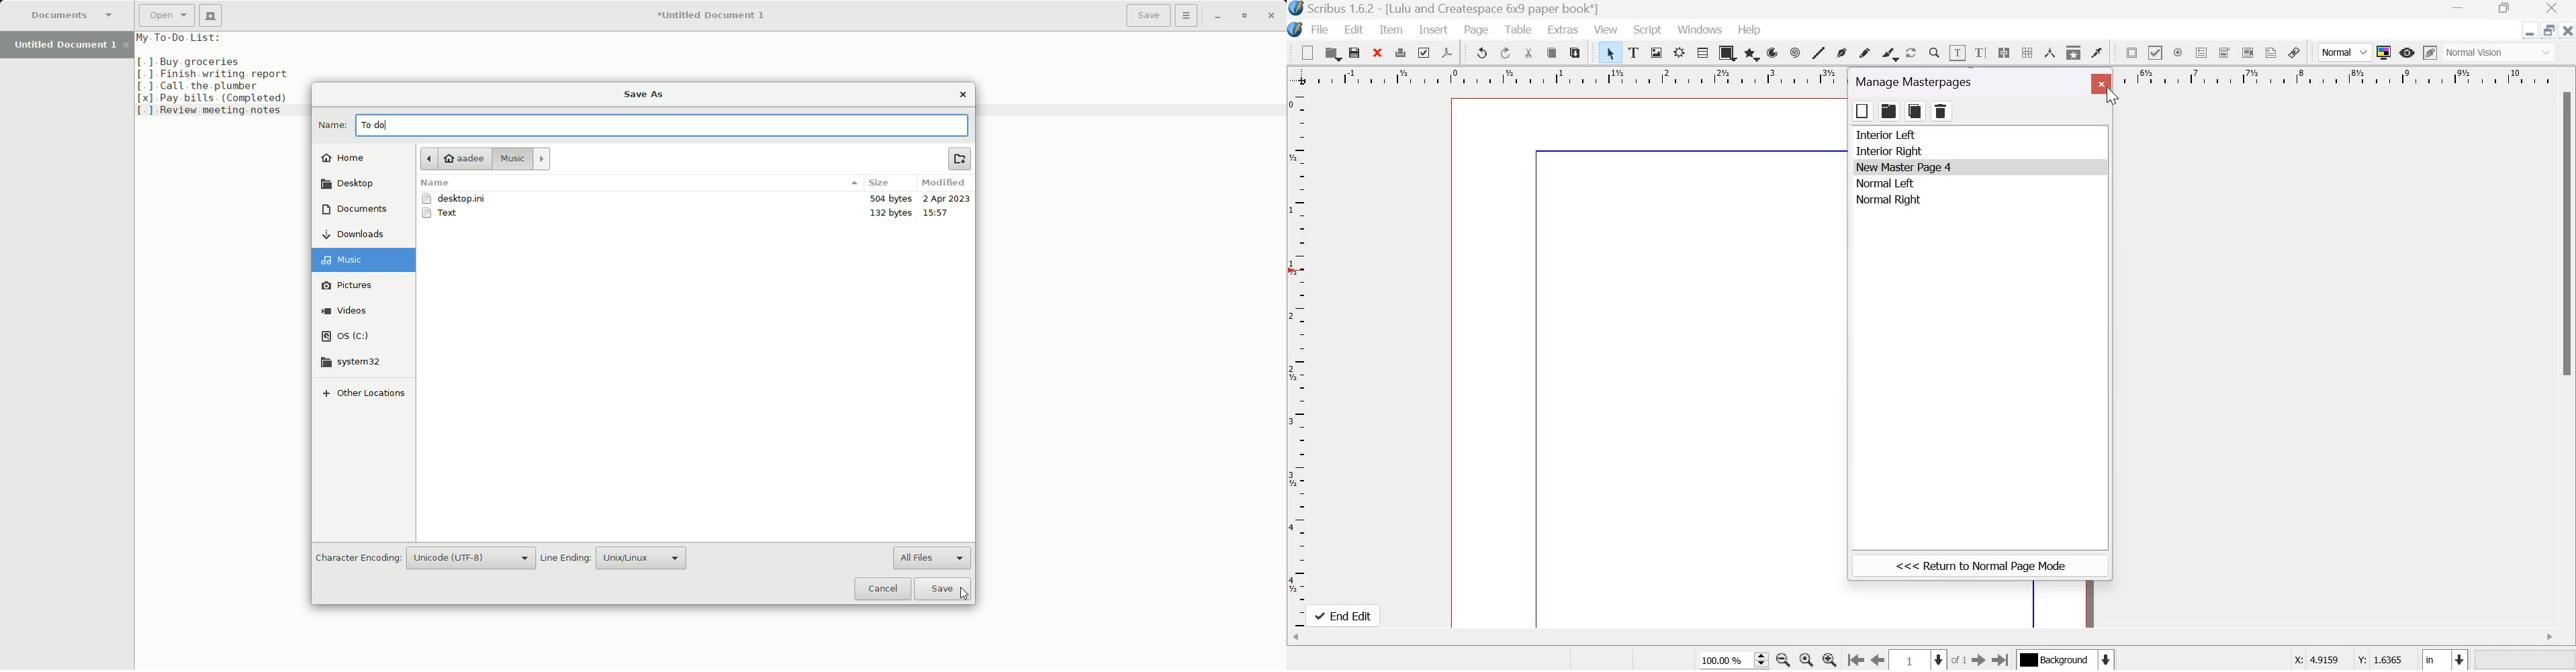 This screenshot has width=2576, height=672. I want to click on Minimize, so click(1218, 16).